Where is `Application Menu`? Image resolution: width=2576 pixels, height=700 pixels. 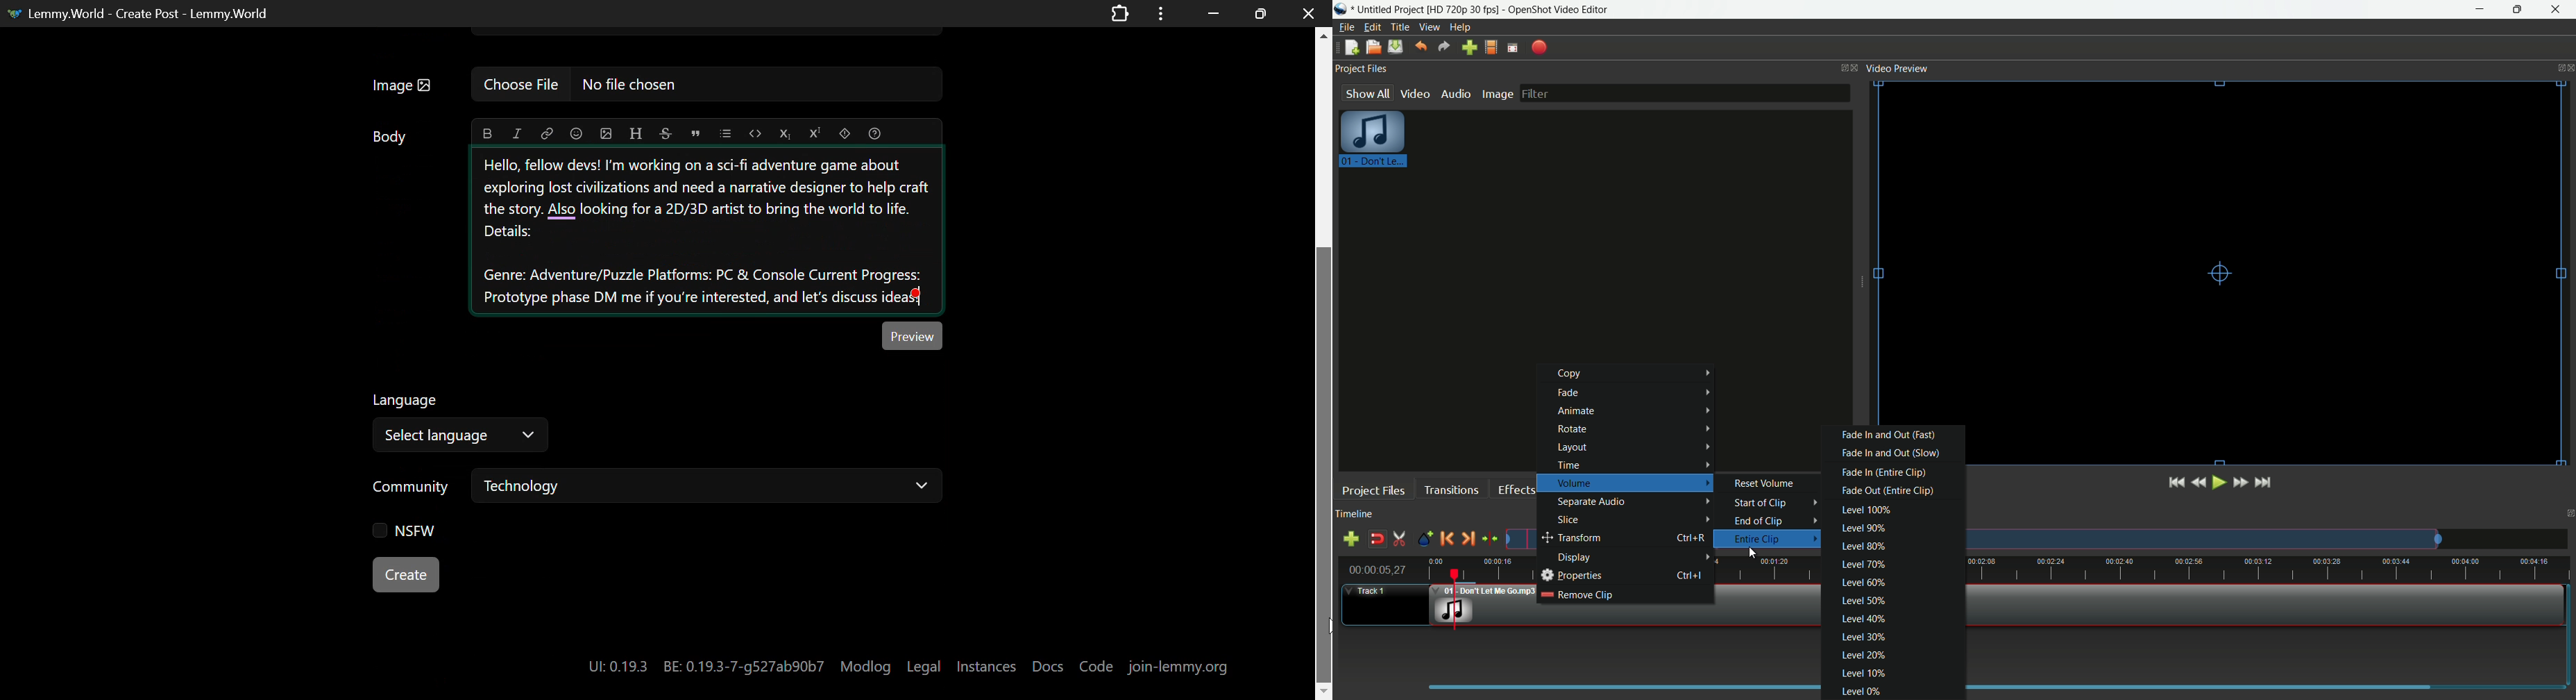 Application Menu is located at coordinates (1162, 13).